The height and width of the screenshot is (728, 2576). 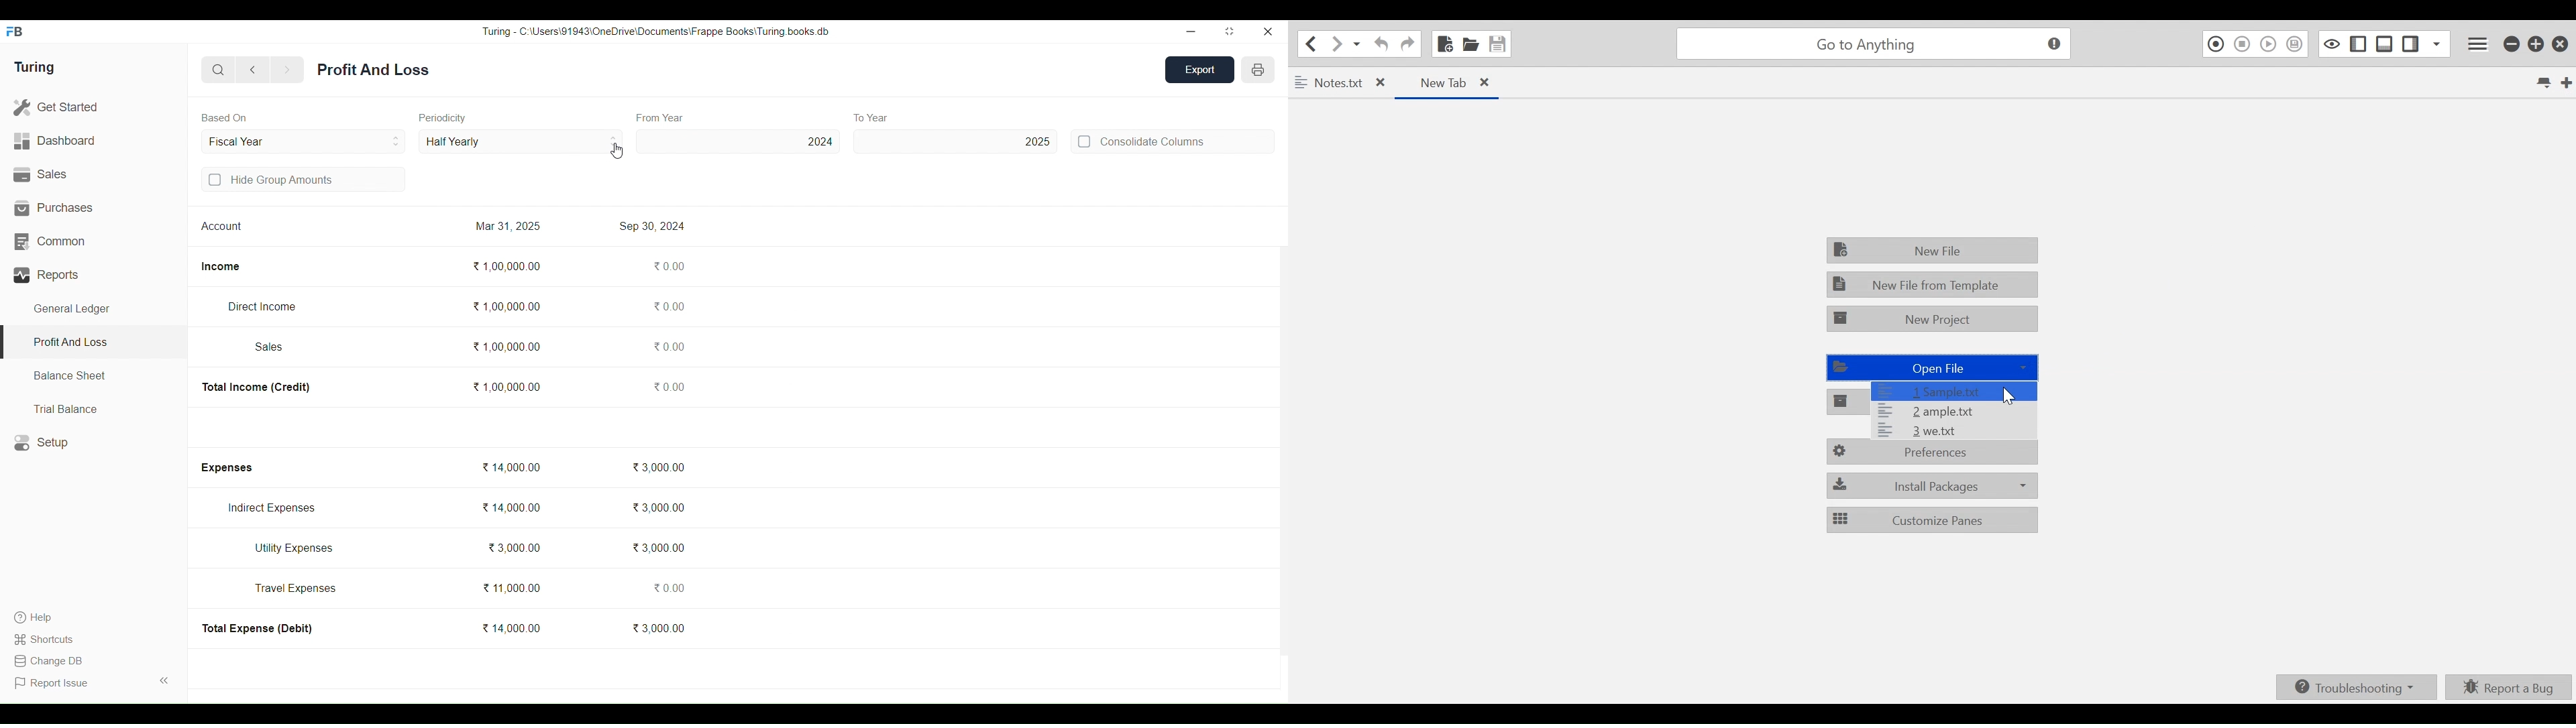 I want to click on 1,00,000.00, so click(x=506, y=347).